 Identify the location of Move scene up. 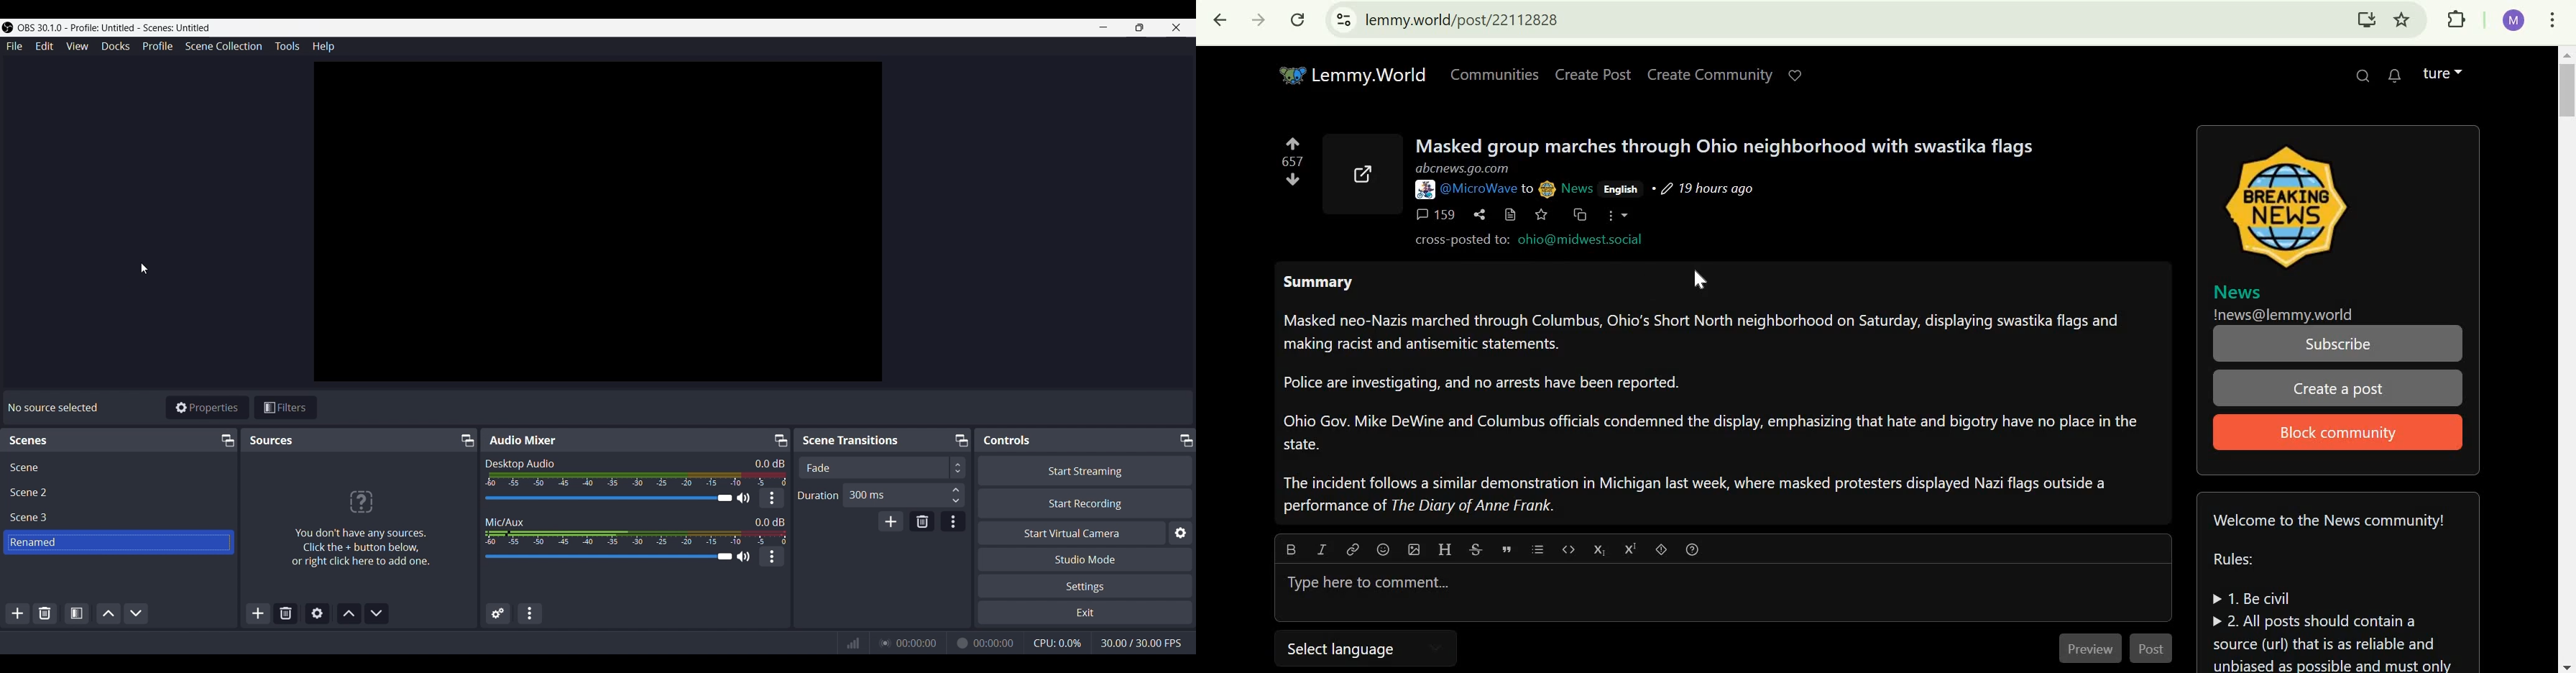
(108, 613).